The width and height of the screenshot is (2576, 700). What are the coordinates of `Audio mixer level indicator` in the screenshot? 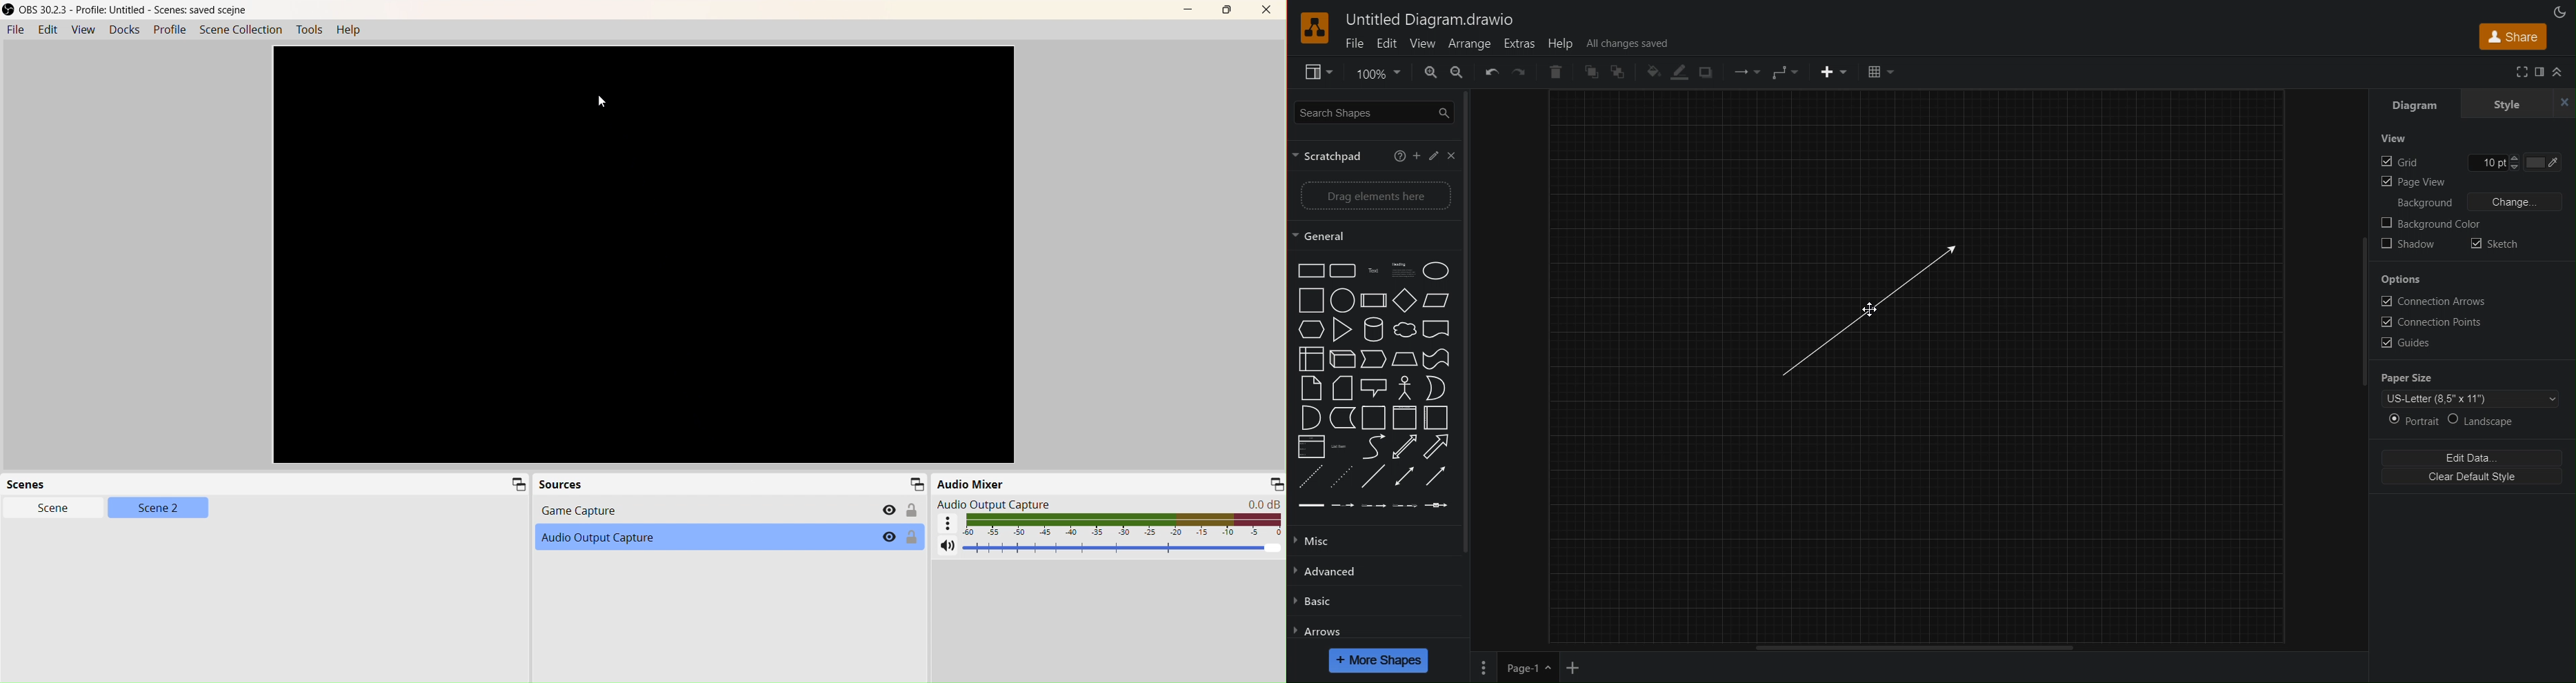 It's located at (1111, 525).